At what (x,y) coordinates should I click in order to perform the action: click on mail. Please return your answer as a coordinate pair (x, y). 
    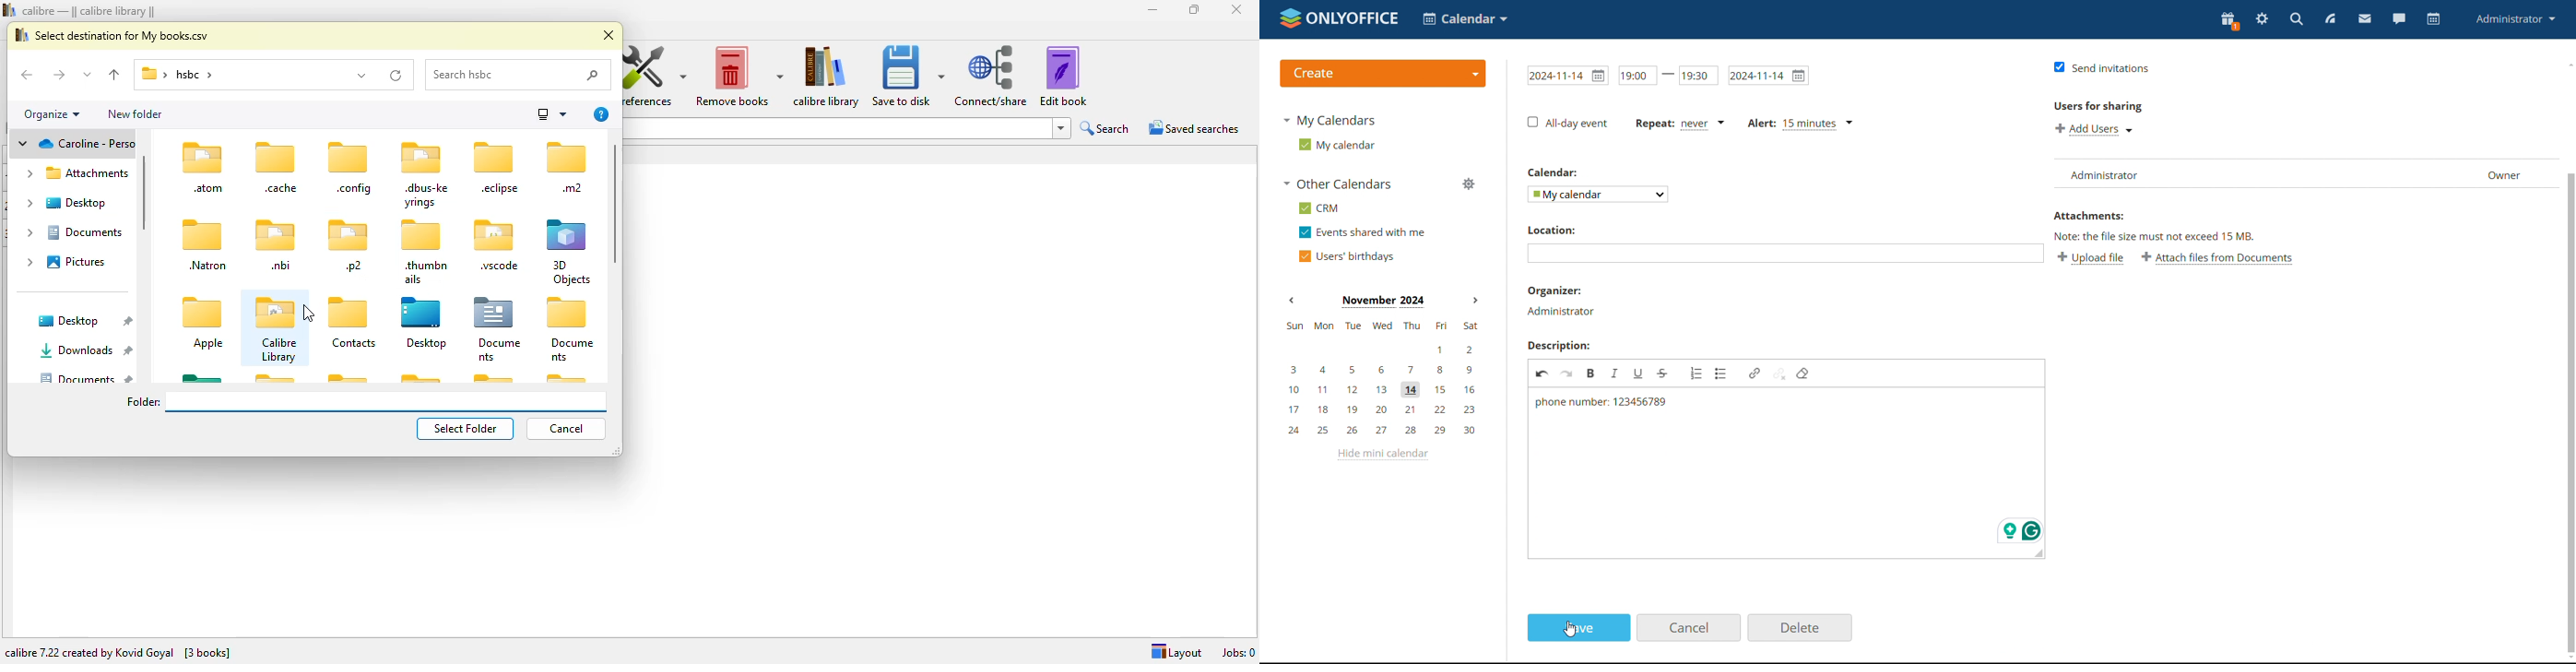
    Looking at the image, I should click on (2364, 19).